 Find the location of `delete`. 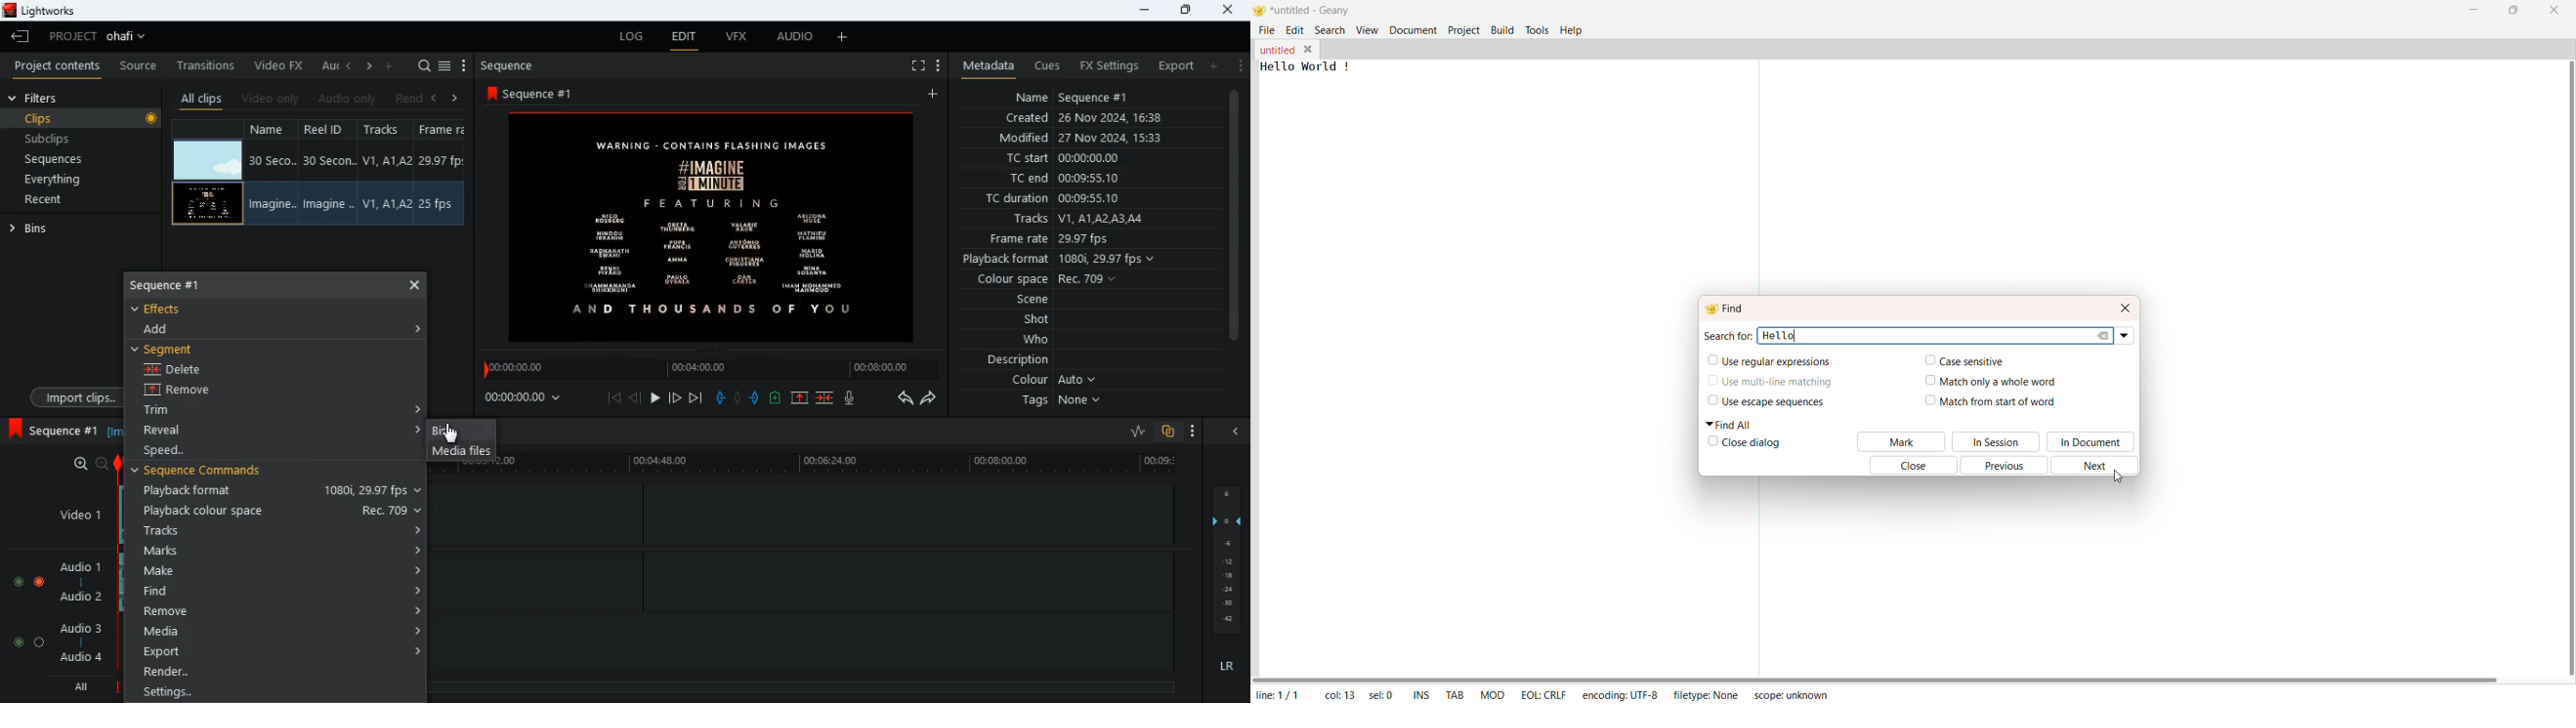

delete is located at coordinates (179, 371).